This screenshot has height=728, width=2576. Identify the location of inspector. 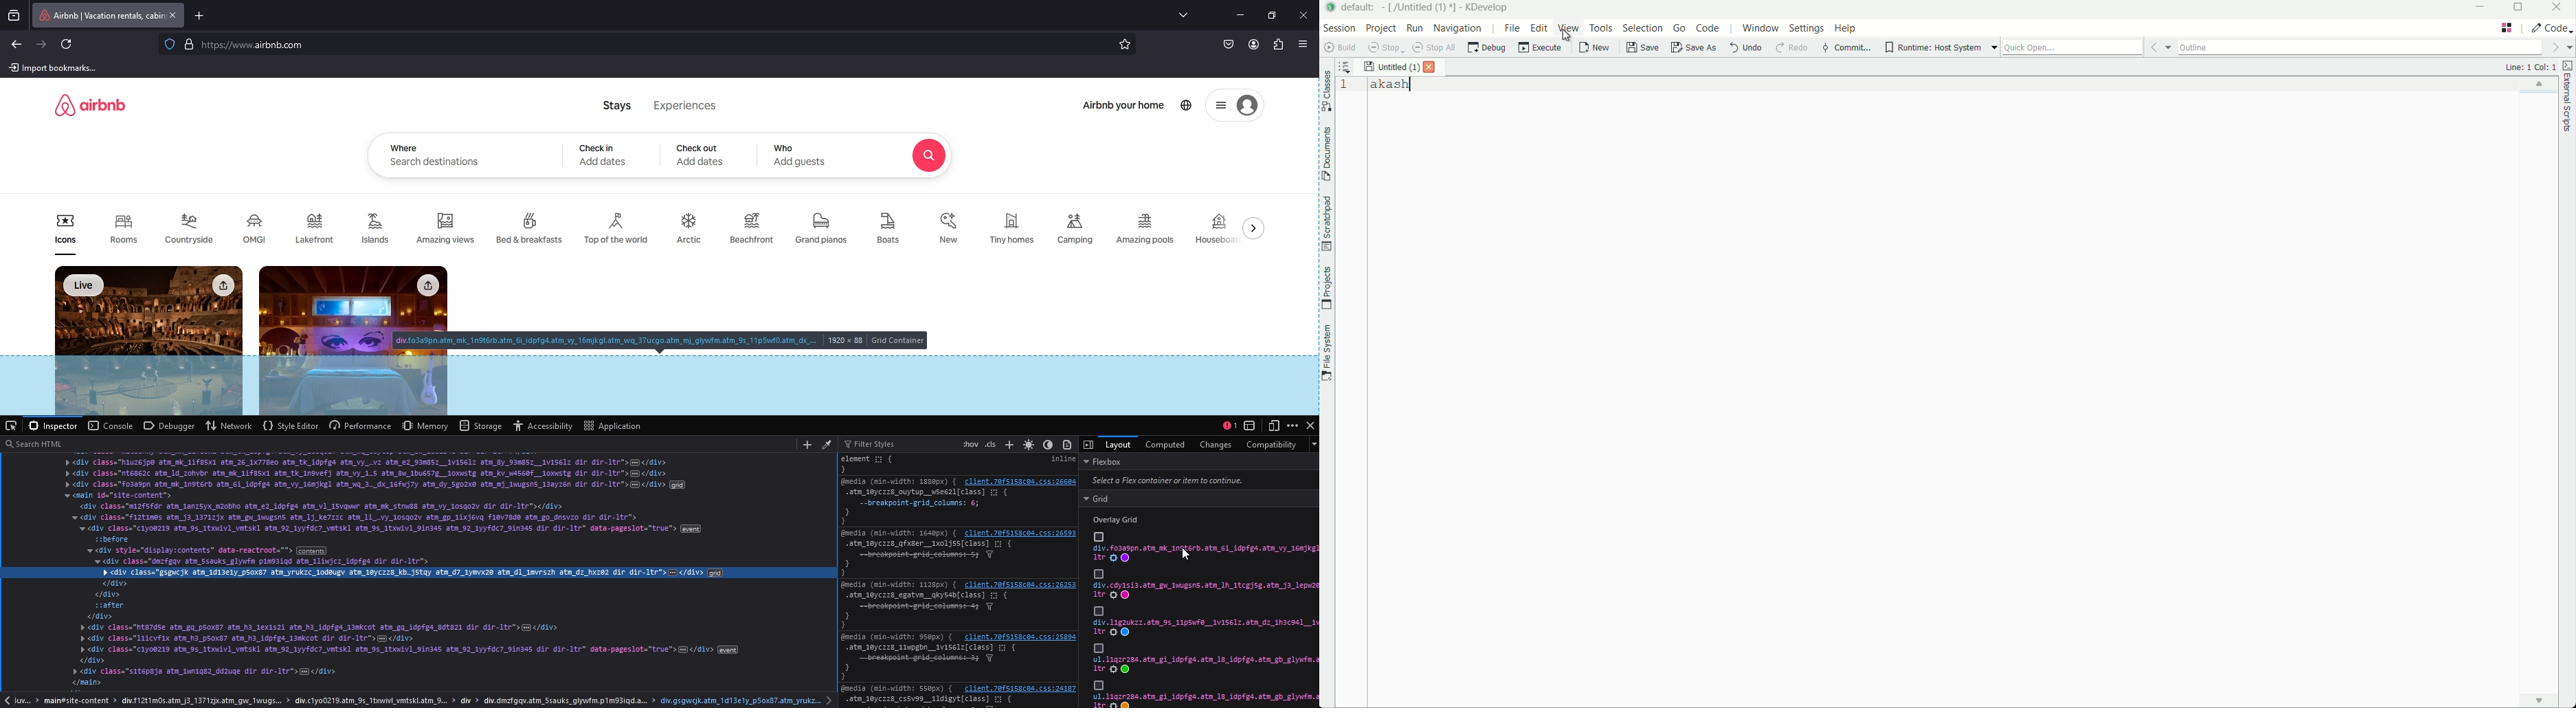
(55, 425).